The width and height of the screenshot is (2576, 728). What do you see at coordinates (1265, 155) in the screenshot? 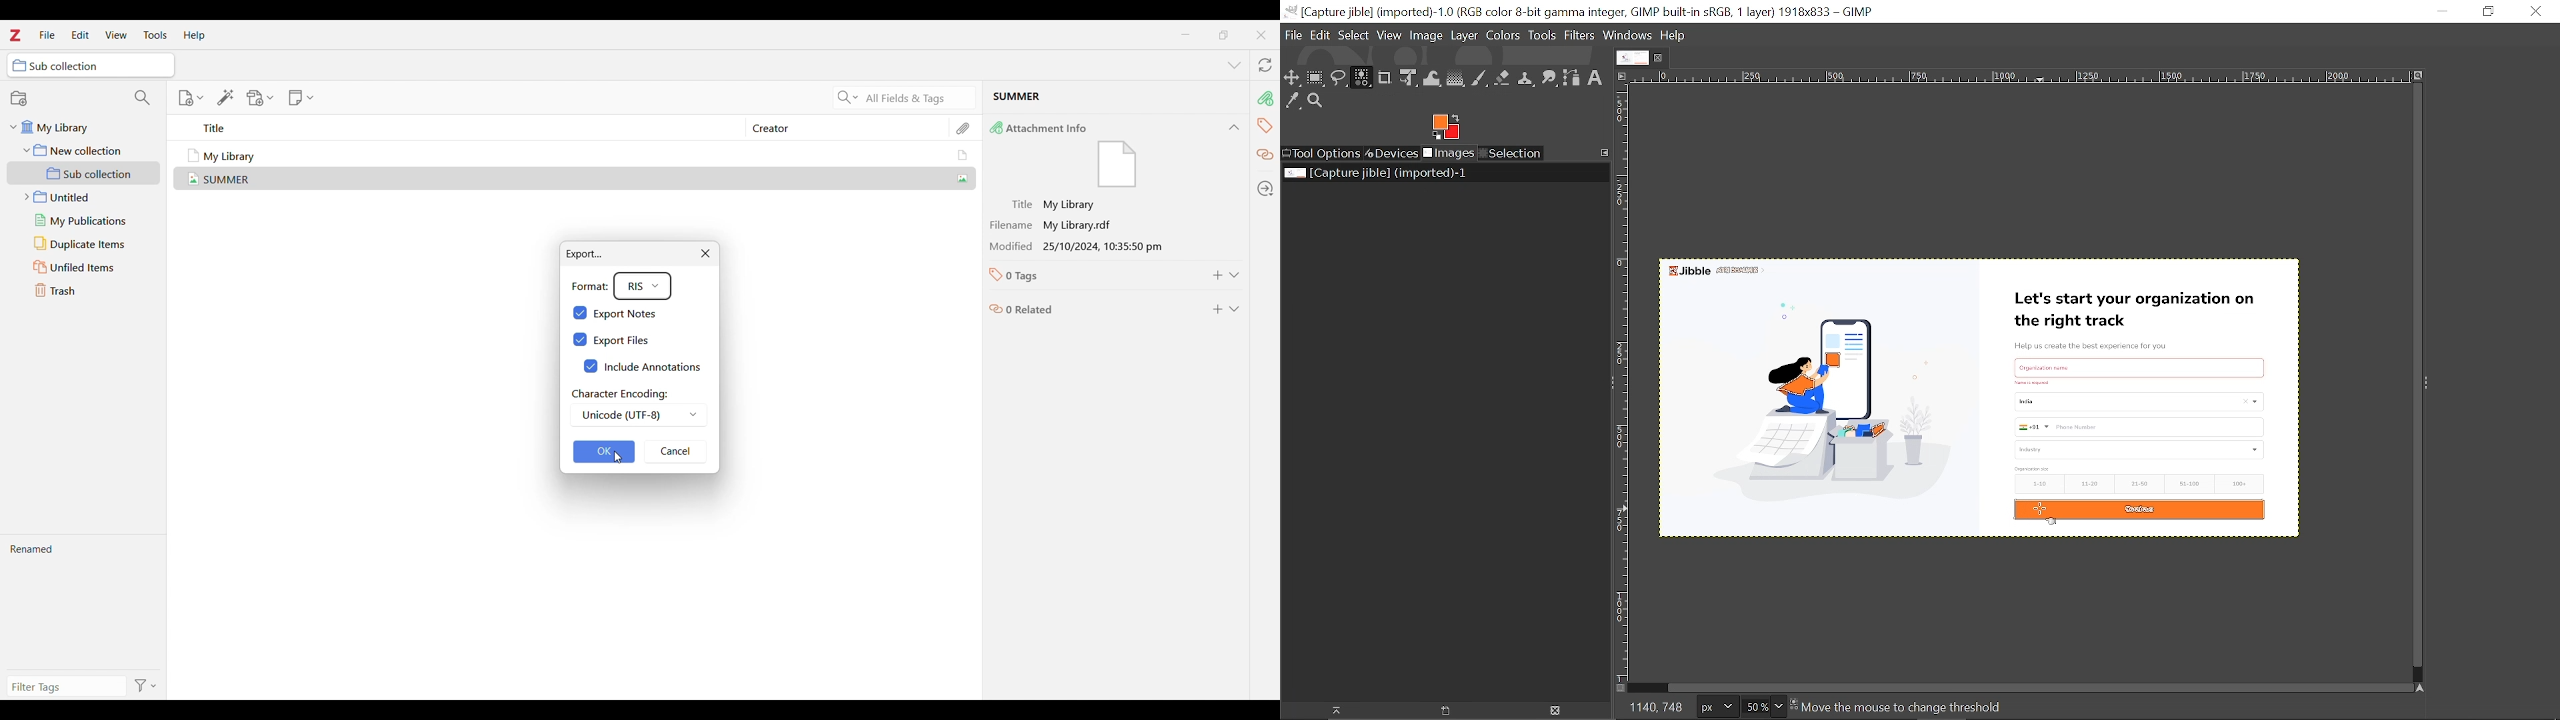
I see `Related` at bounding box center [1265, 155].